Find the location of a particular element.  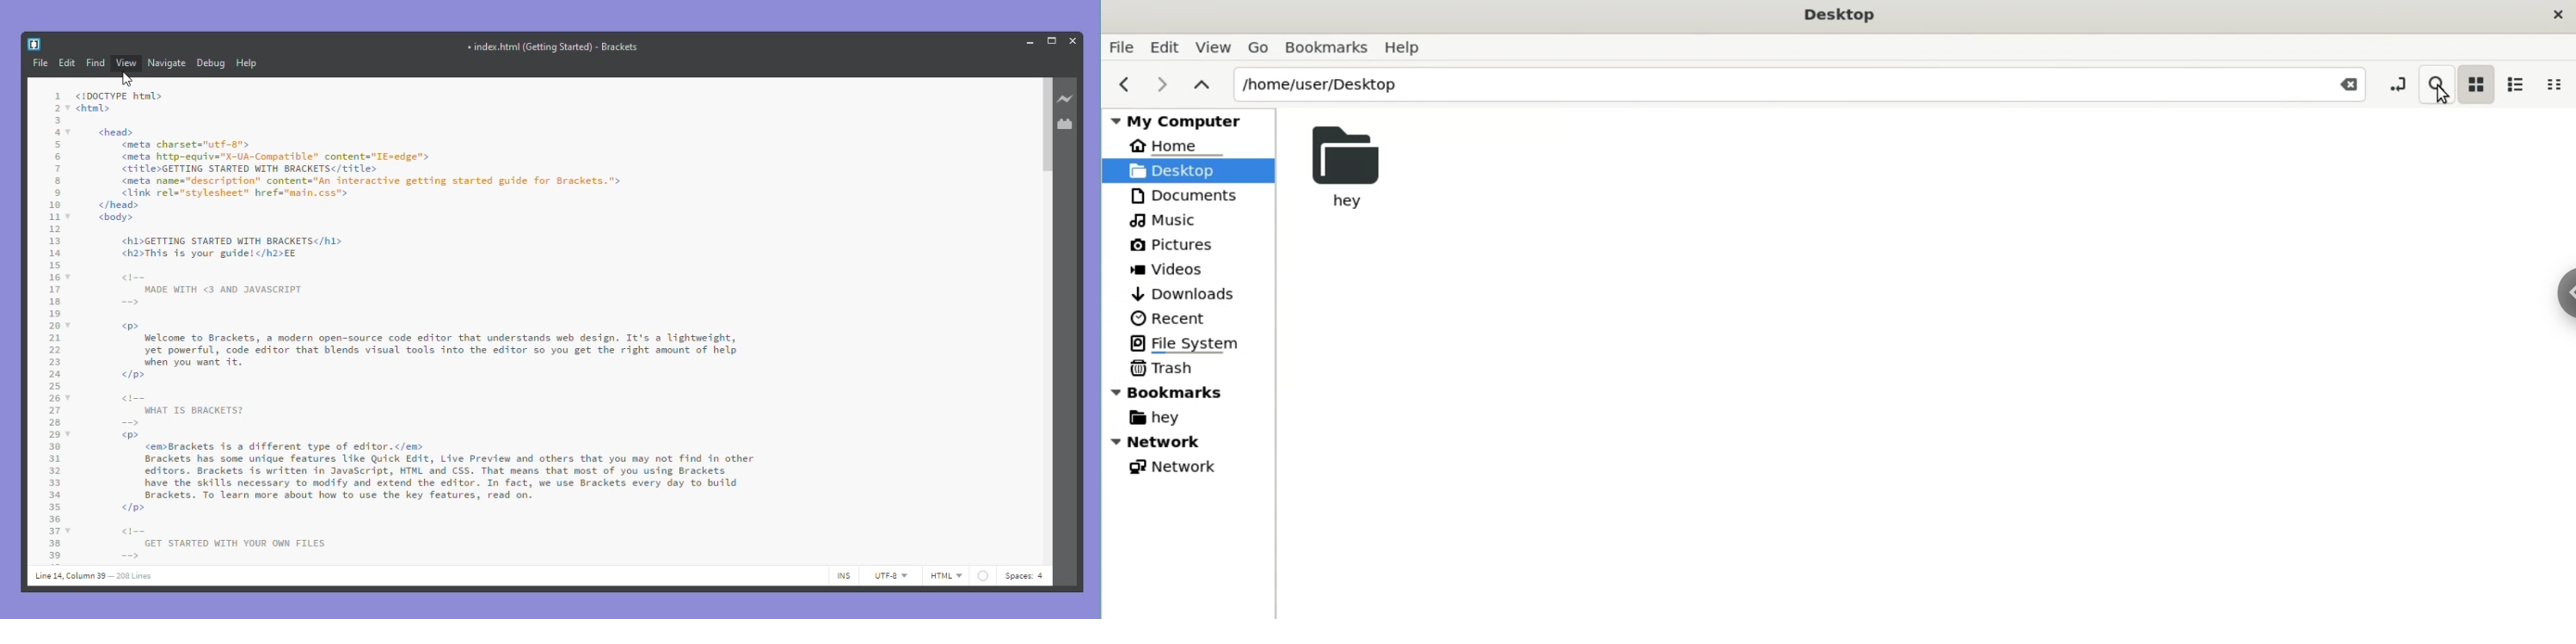

31 is located at coordinates (54, 458).